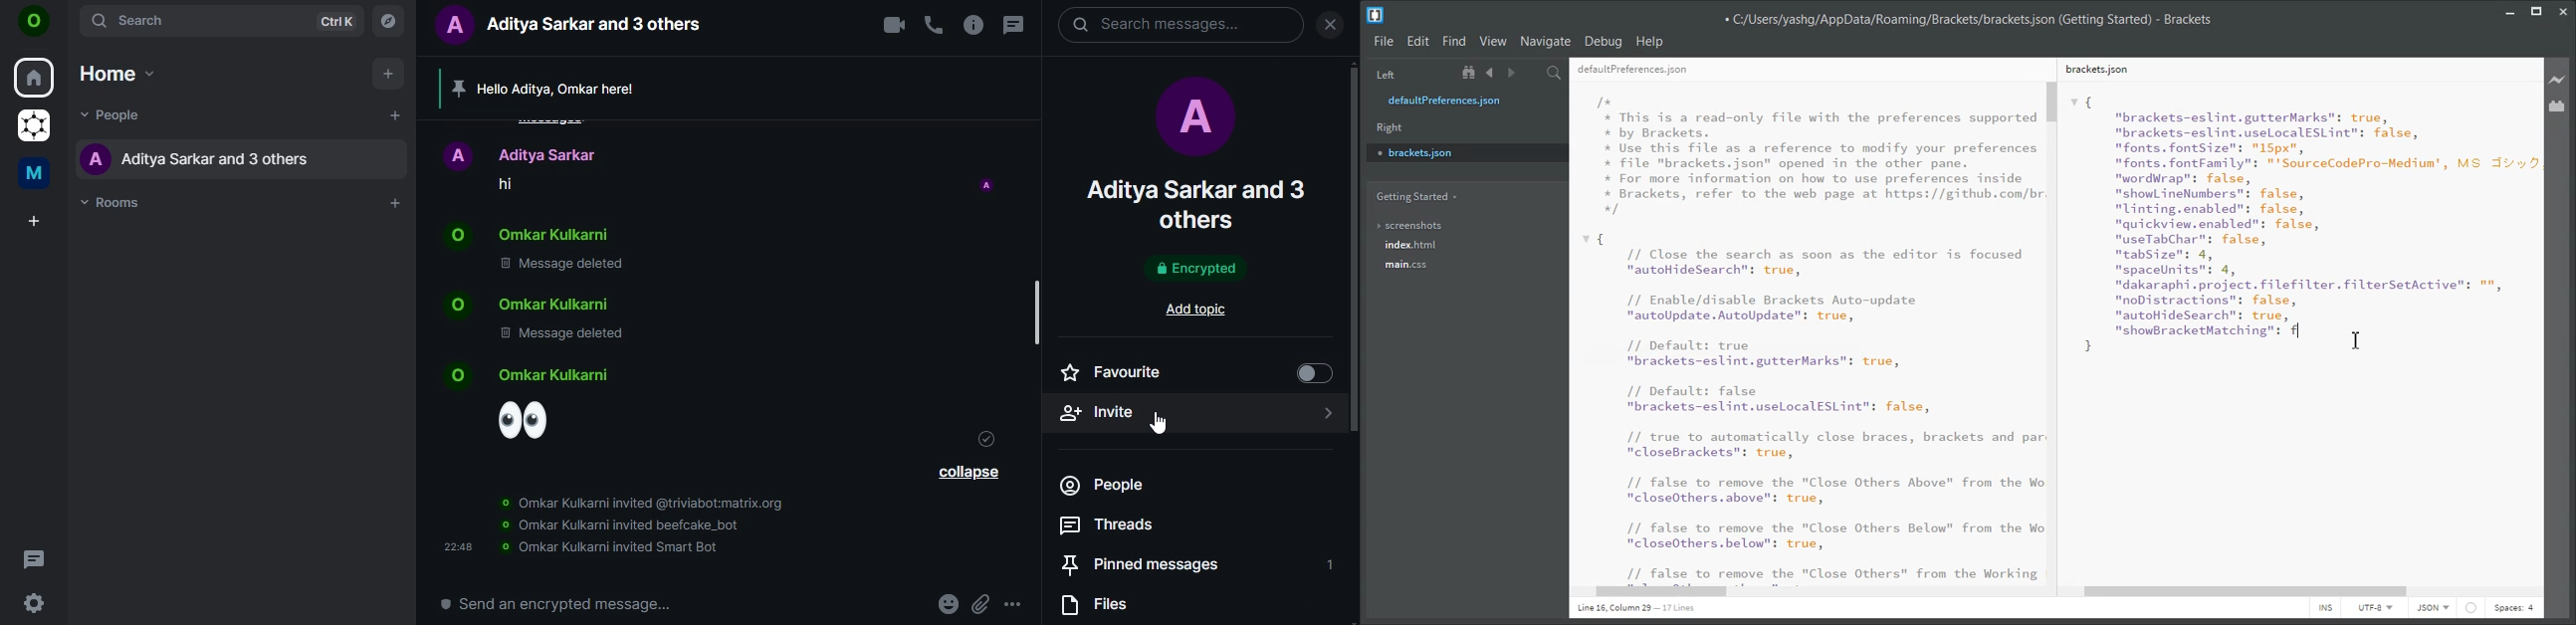 This screenshot has width=2576, height=644. What do you see at coordinates (1104, 607) in the screenshot?
I see `files` at bounding box center [1104, 607].